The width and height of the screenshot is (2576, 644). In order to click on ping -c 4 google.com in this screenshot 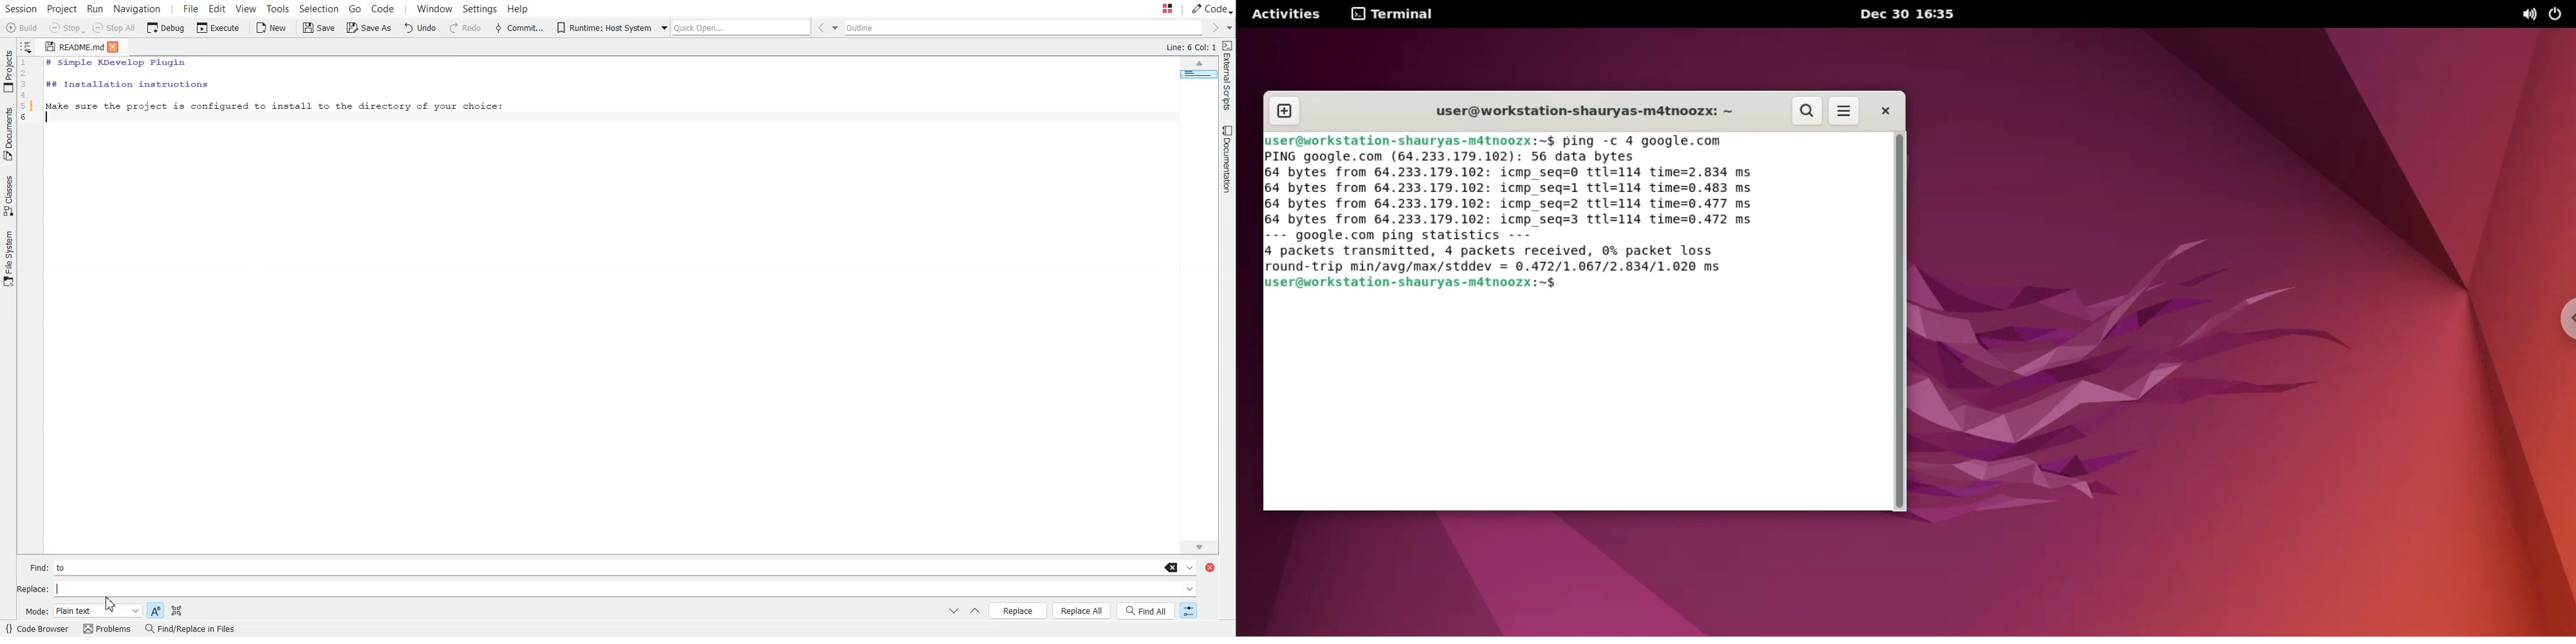, I will do `click(1648, 141)`.